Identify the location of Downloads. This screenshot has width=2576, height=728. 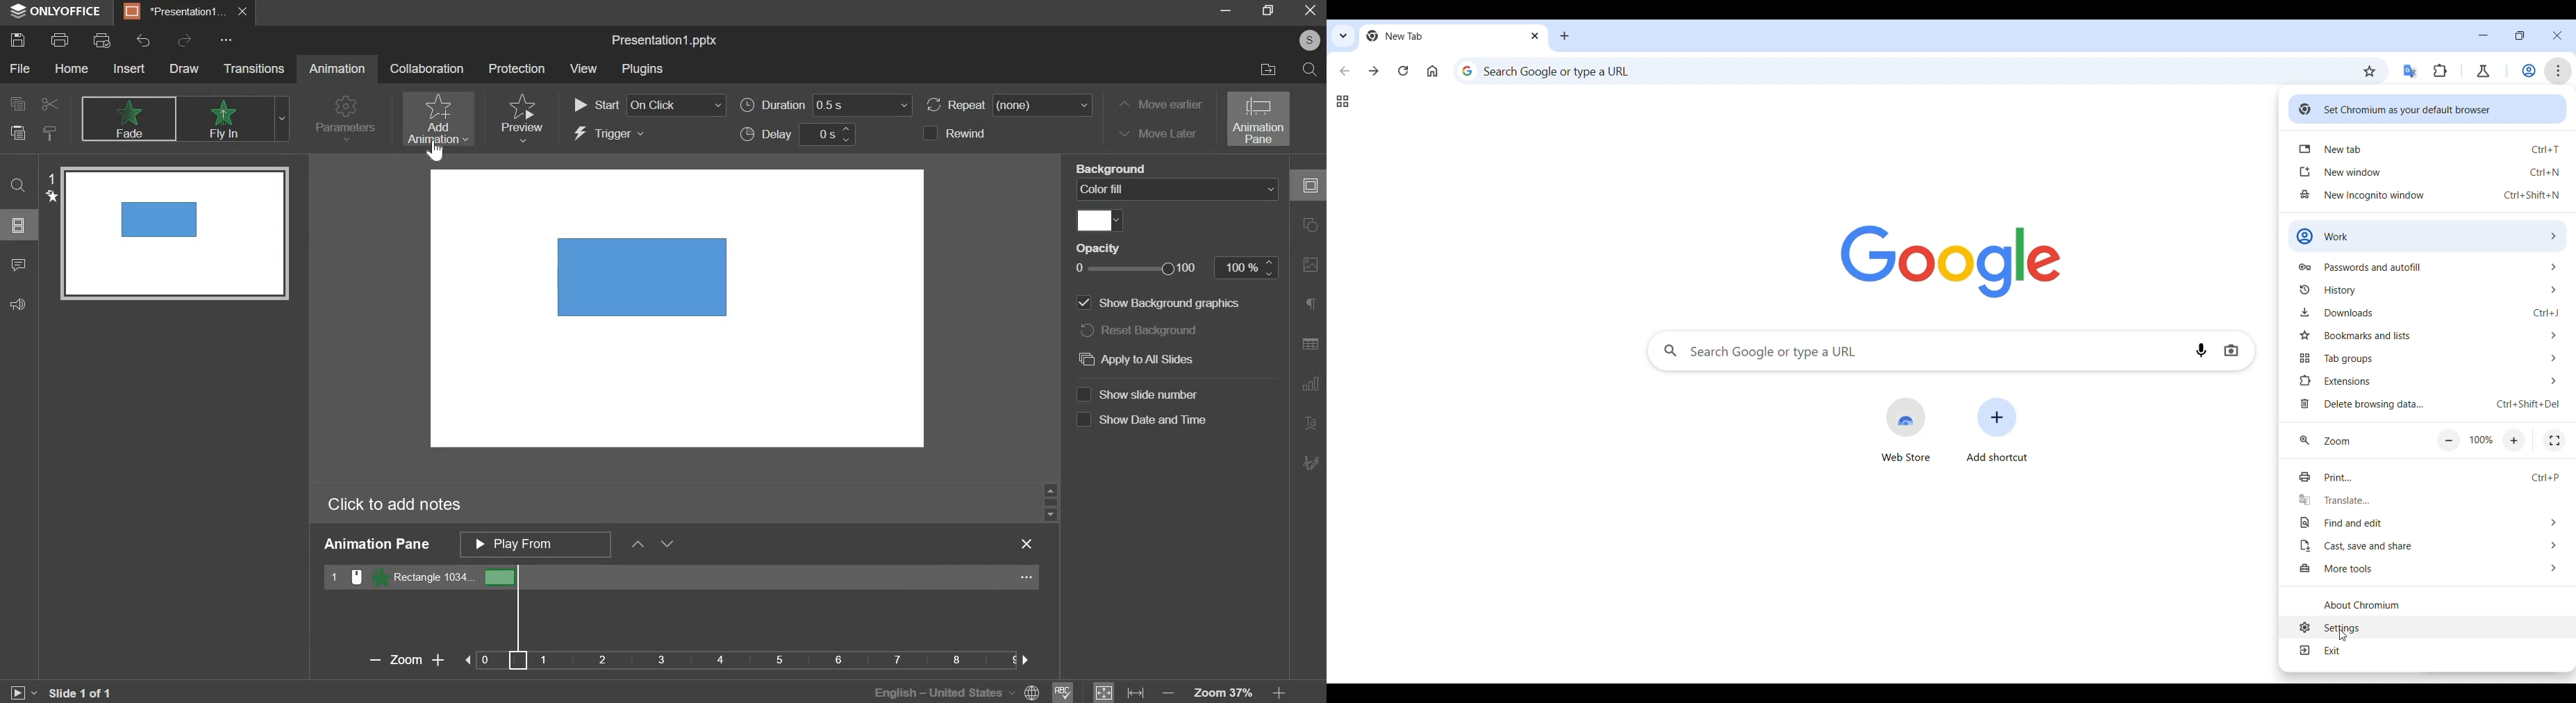
(2428, 312).